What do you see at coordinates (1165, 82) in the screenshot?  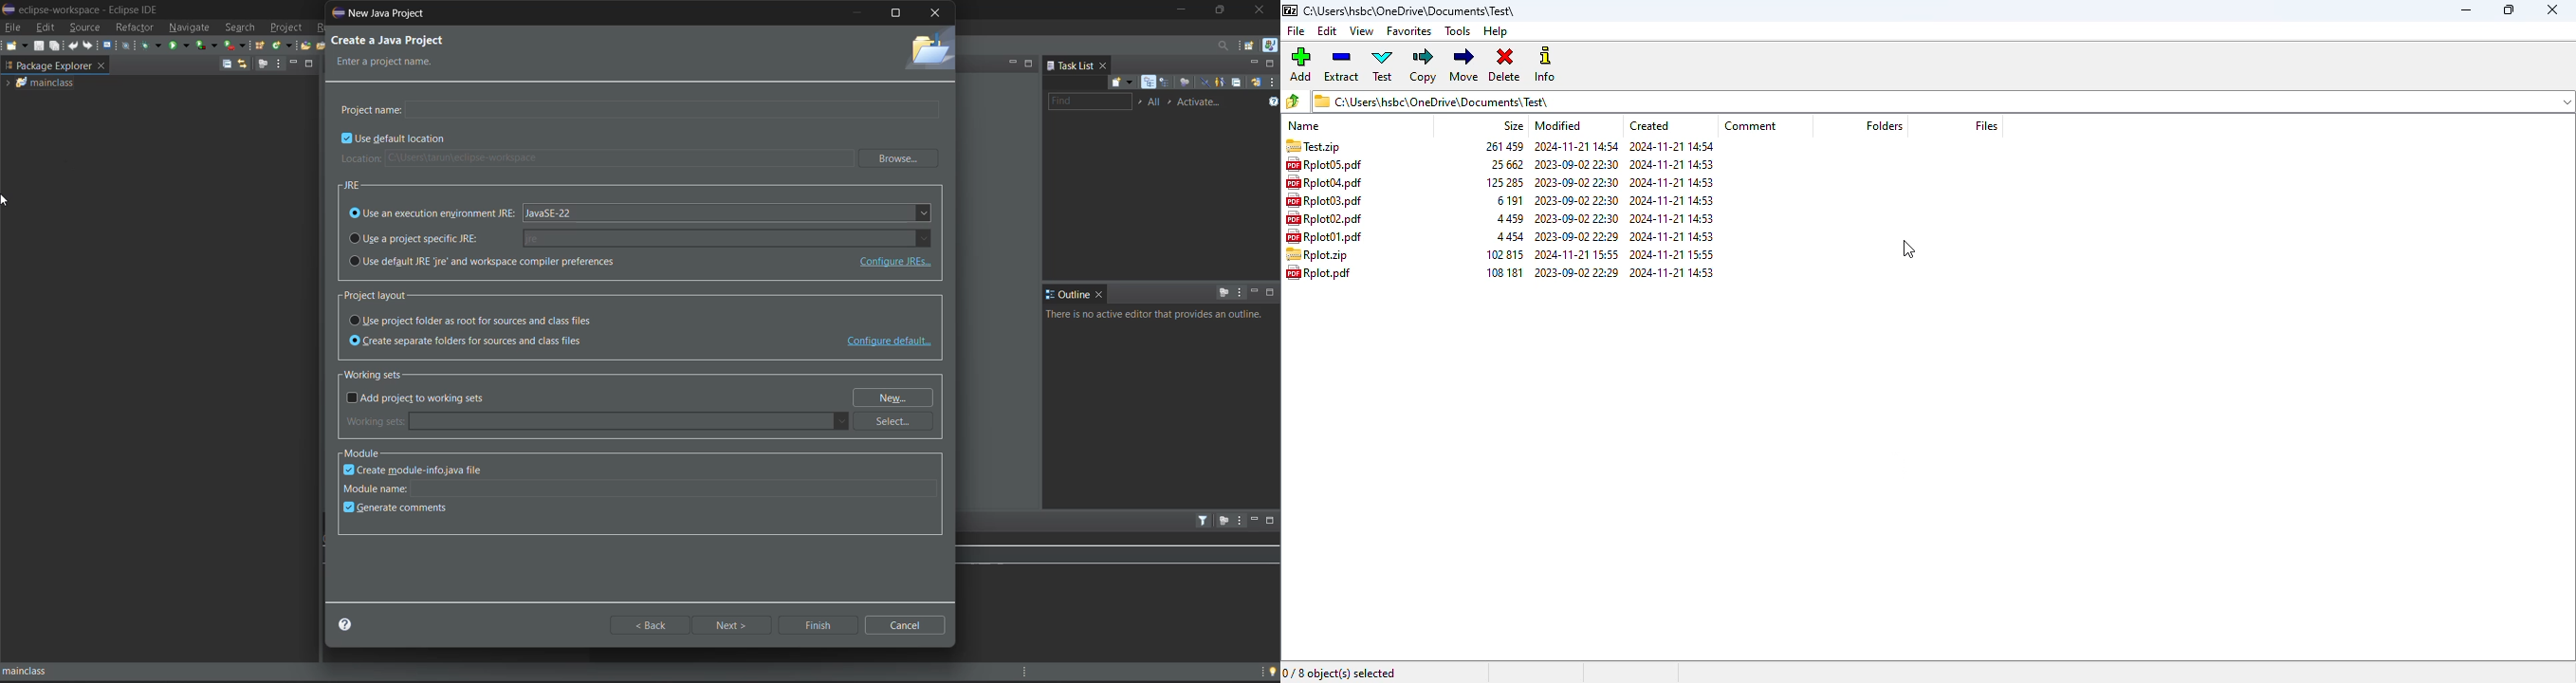 I see `scheduled` at bounding box center [1165, 82].